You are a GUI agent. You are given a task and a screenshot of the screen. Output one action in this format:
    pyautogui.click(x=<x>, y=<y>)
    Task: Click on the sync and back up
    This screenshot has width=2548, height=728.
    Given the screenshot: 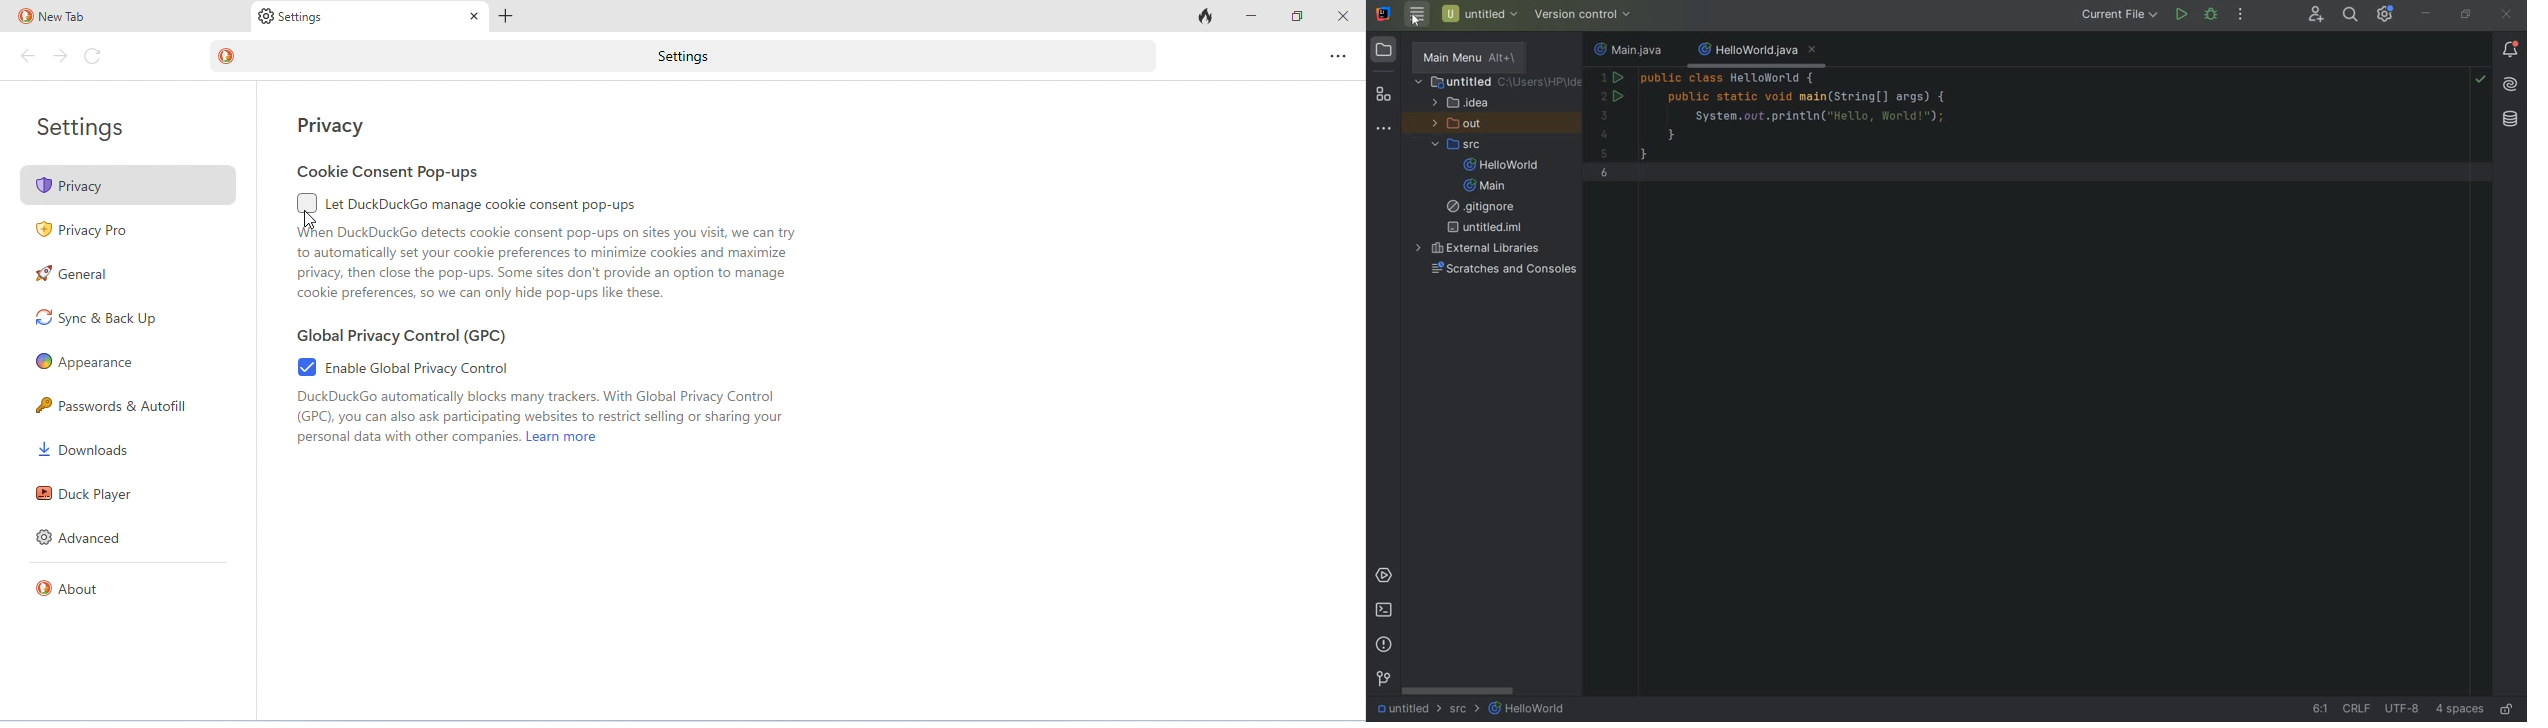 What is the action you would take?
    pyautogui.click(x=95, y=318)
    